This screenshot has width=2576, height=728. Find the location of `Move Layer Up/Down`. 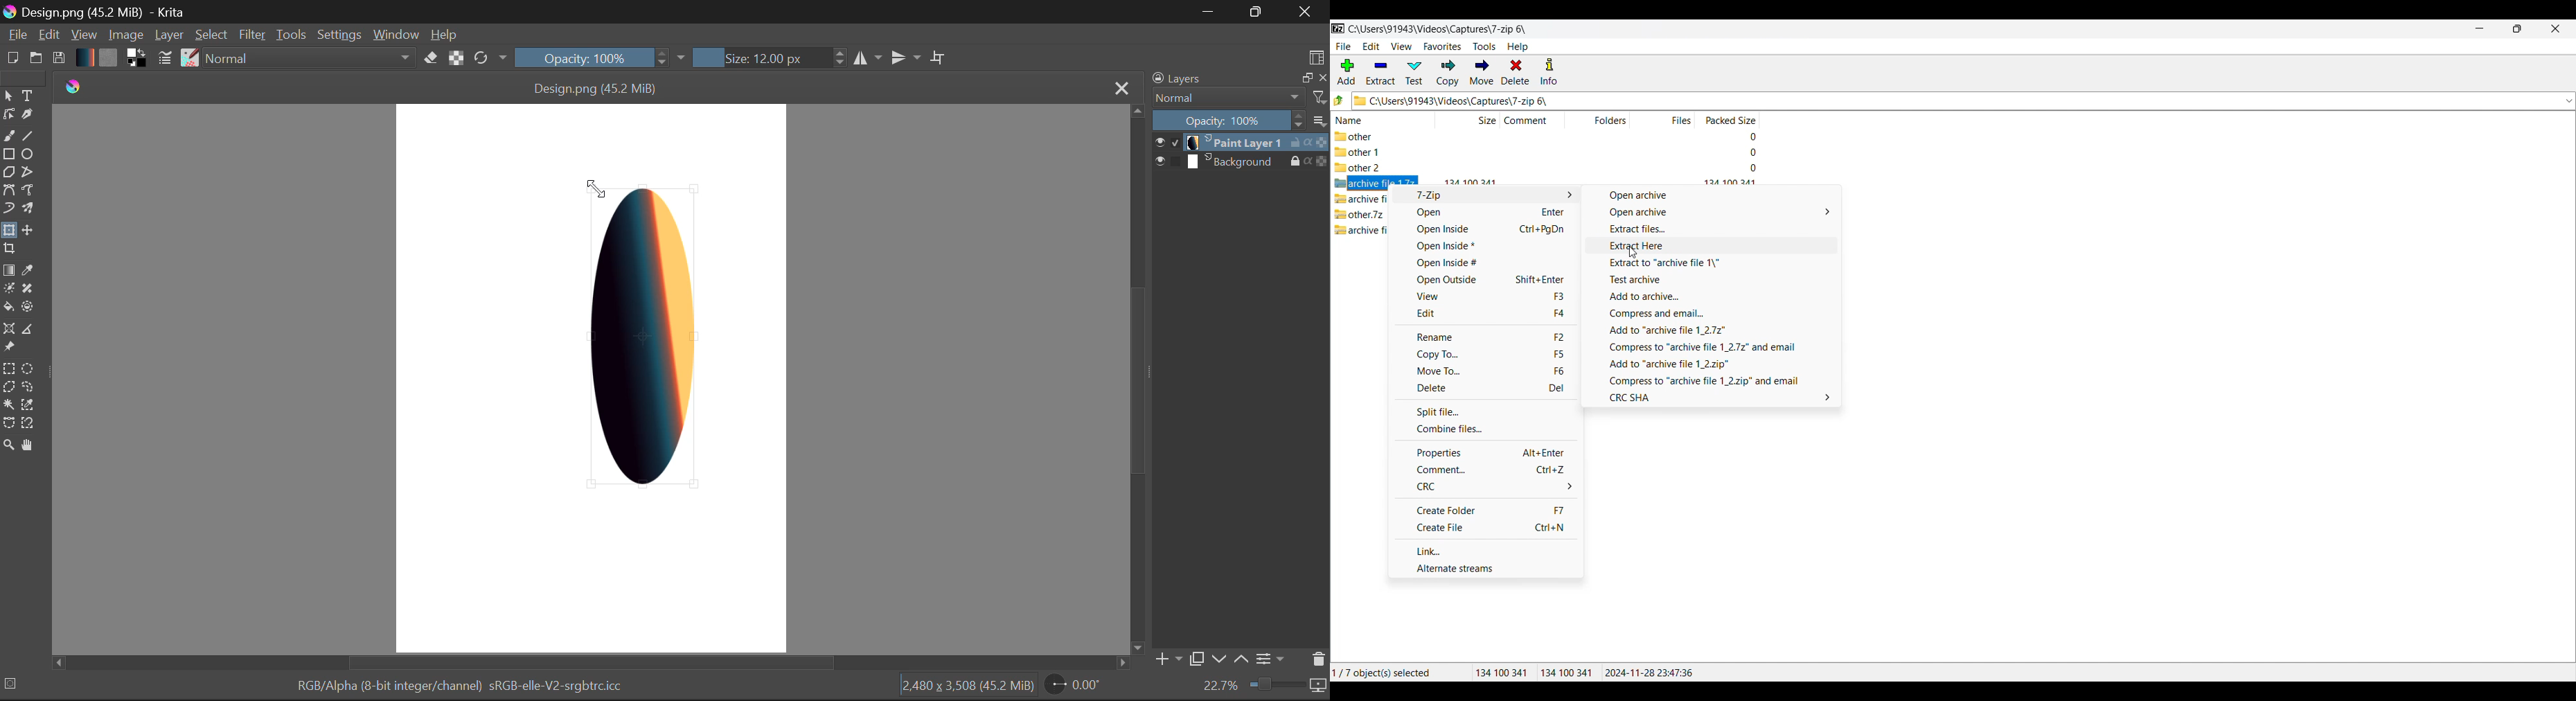

Move Layer Up/Down is located at coordinates (1230, 659).